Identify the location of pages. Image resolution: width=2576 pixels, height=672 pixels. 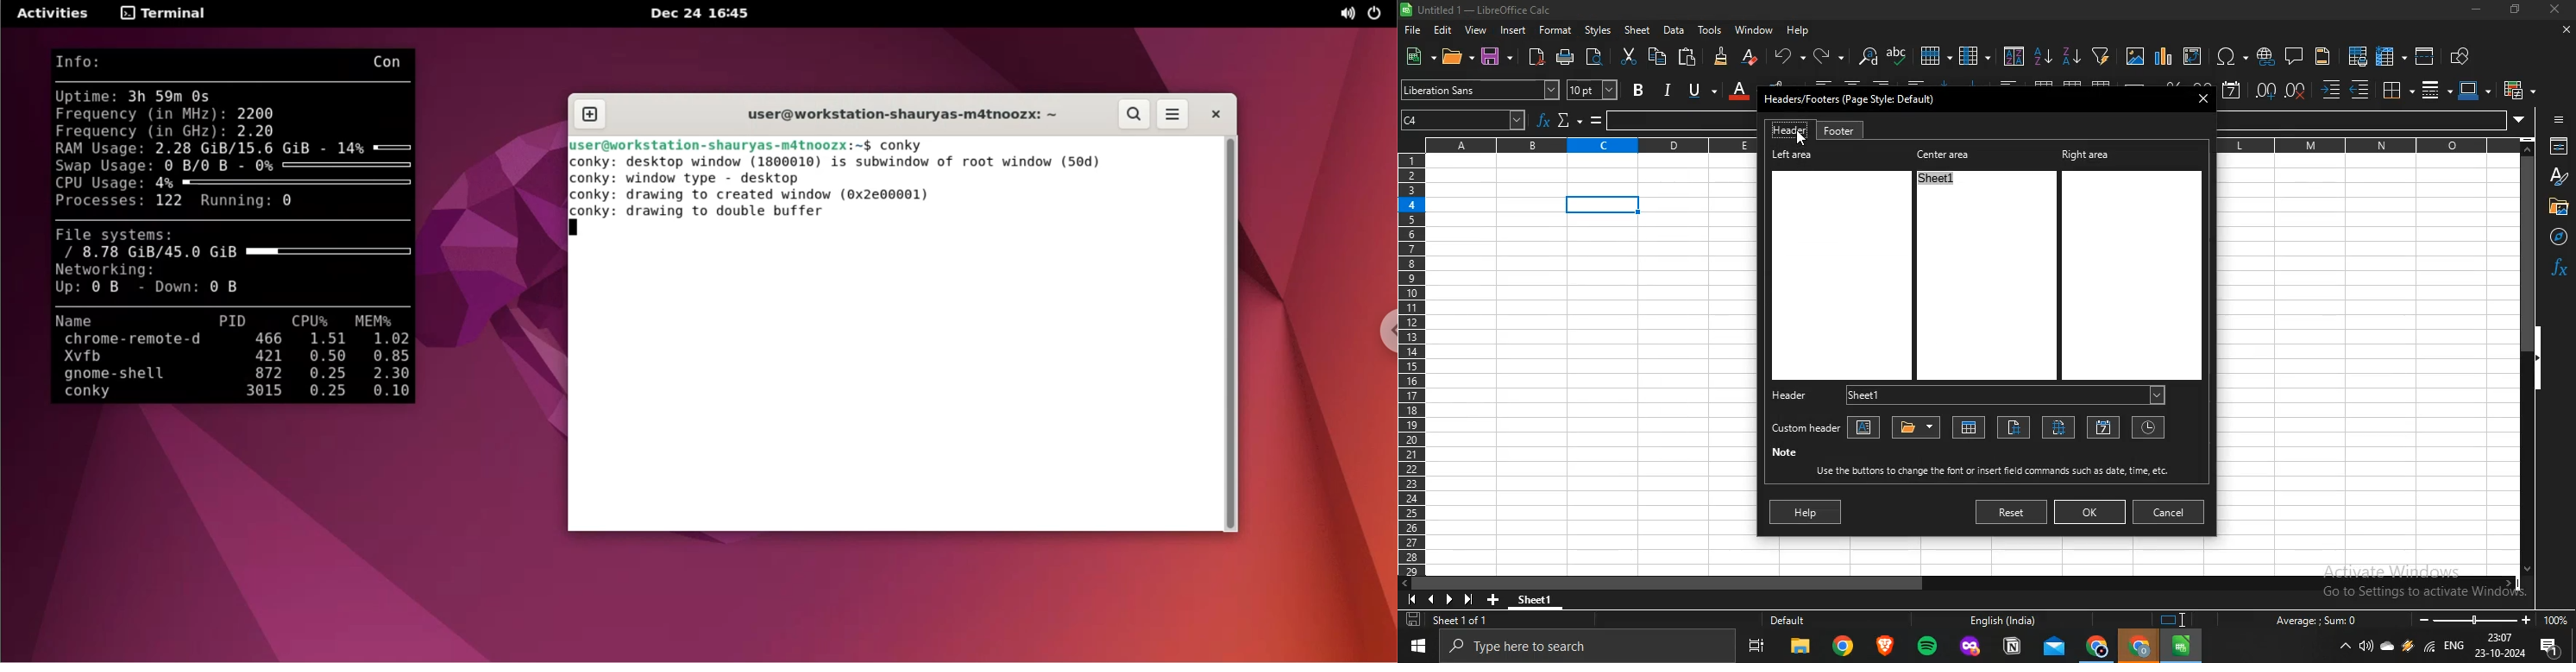
(2059, 427).